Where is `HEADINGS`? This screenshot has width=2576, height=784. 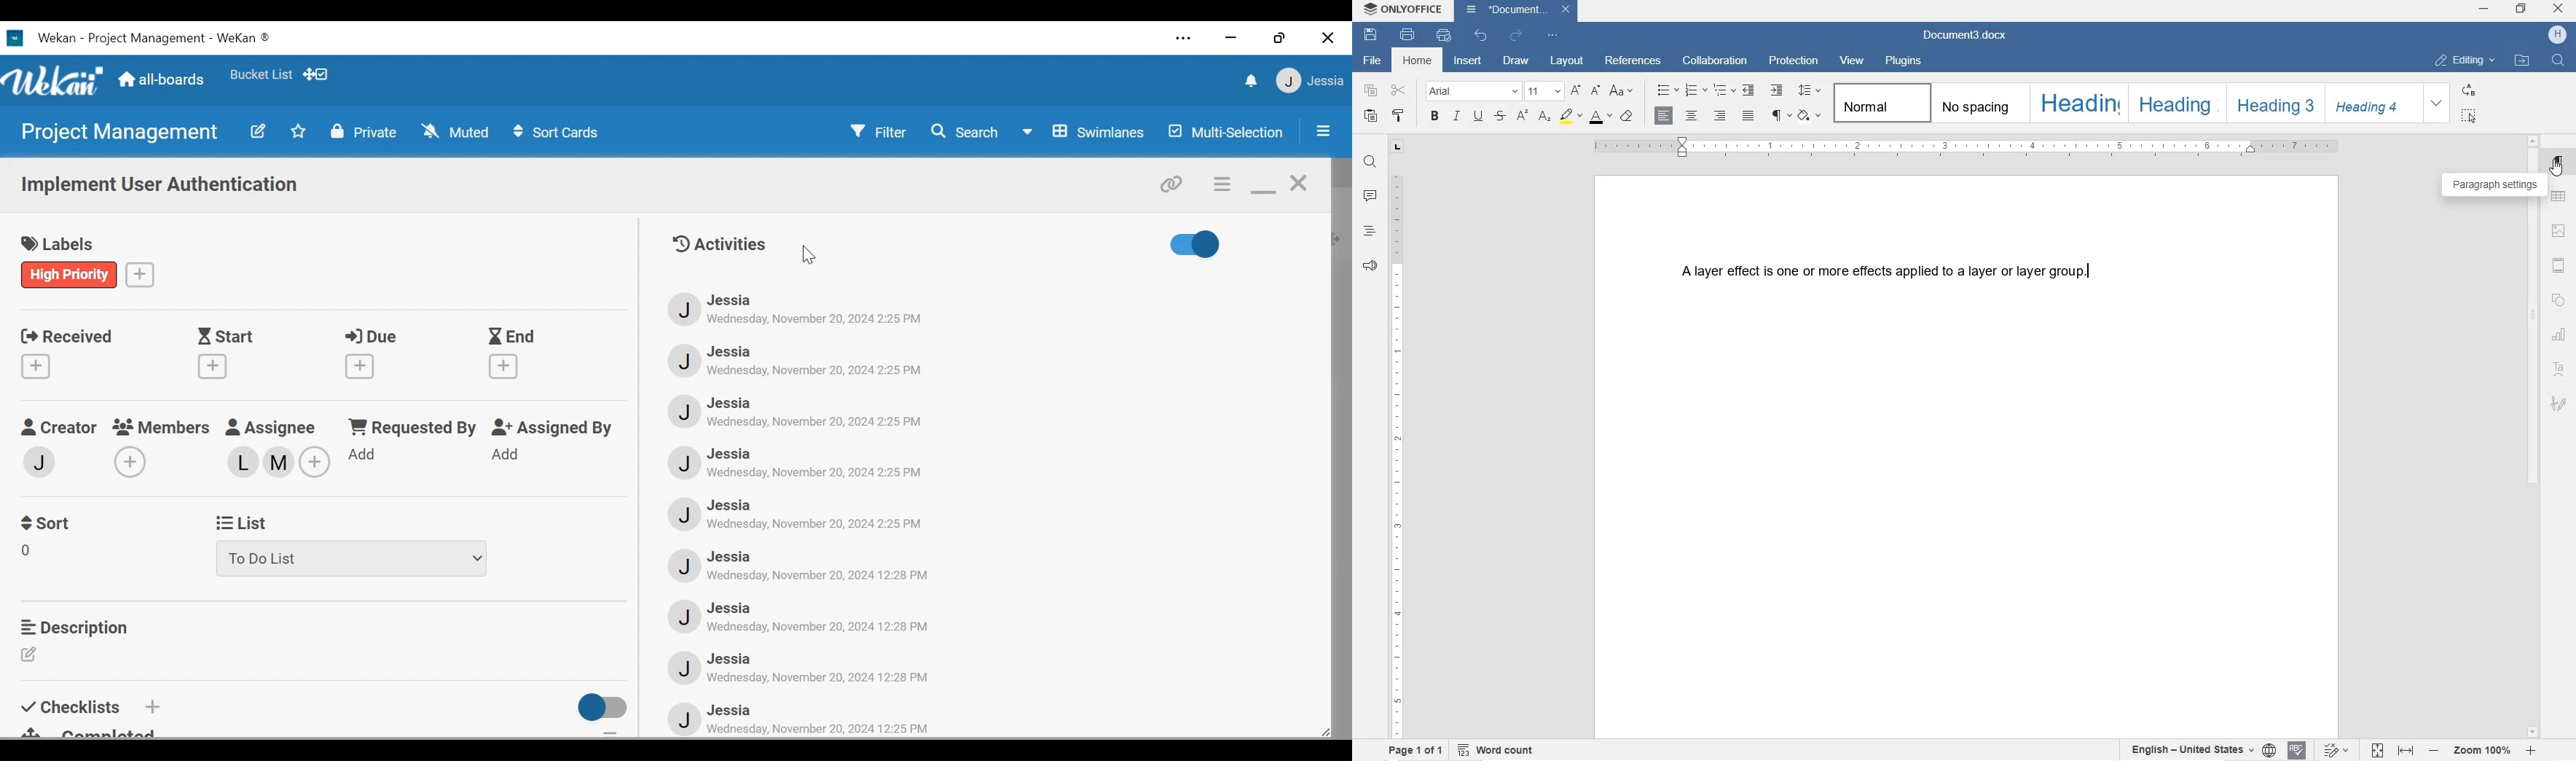 HEADINGS is located at coordinates (1369, 233).